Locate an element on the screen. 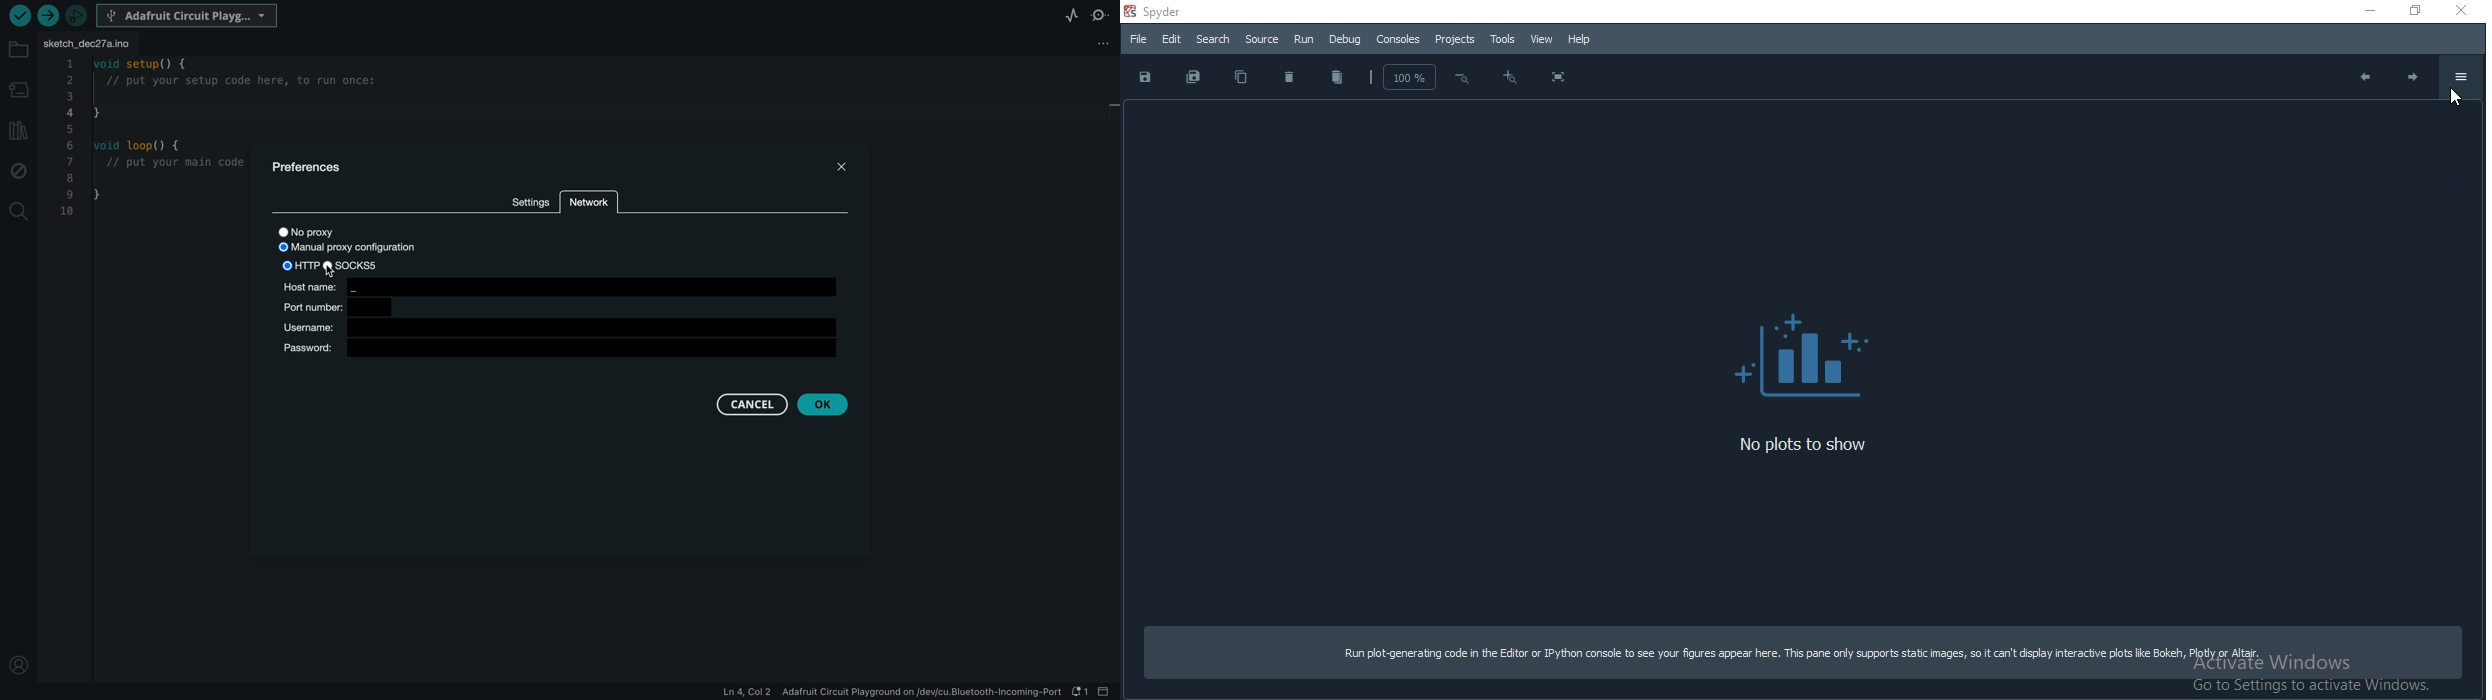 This screenshot has height=700, width=2492. View is located at coordinates (1539, 40).